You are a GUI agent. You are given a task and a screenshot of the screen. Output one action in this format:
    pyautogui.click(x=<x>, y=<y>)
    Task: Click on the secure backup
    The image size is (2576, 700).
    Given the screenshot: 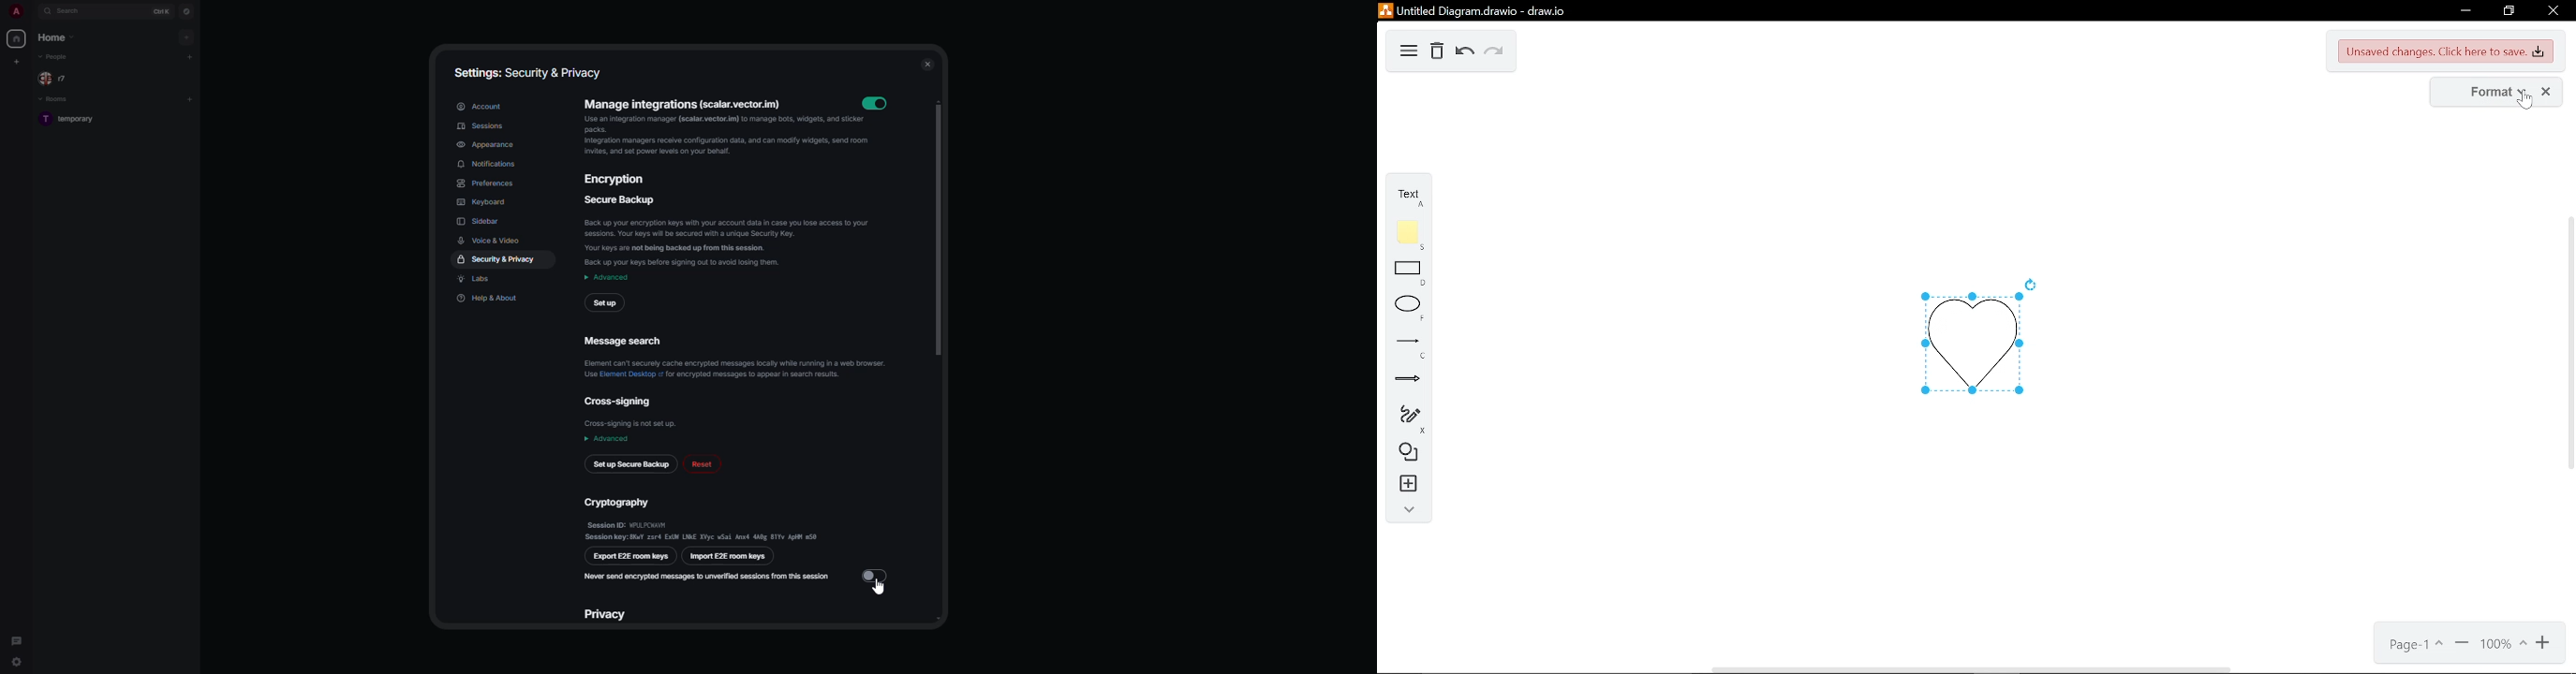 What is the action you would take?
    pyautogui.click(x=733, y=231)
    